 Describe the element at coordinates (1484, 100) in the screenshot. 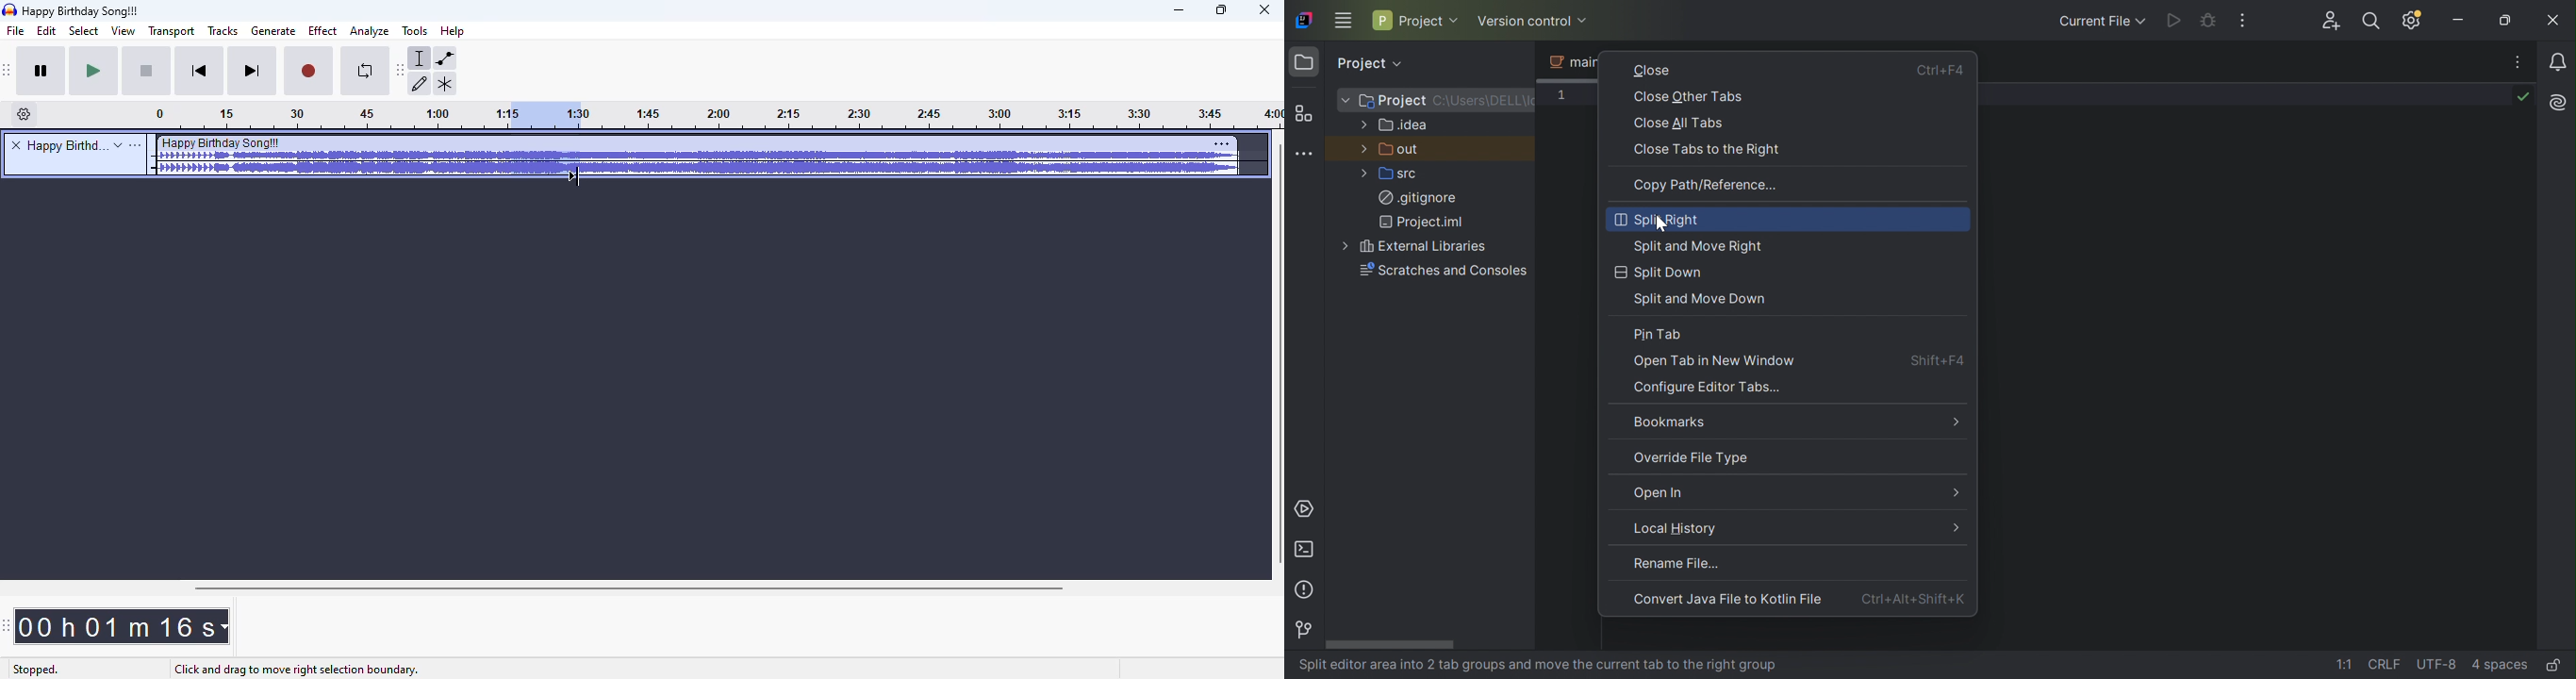

I see `C:\Users\DELL\` at that location.